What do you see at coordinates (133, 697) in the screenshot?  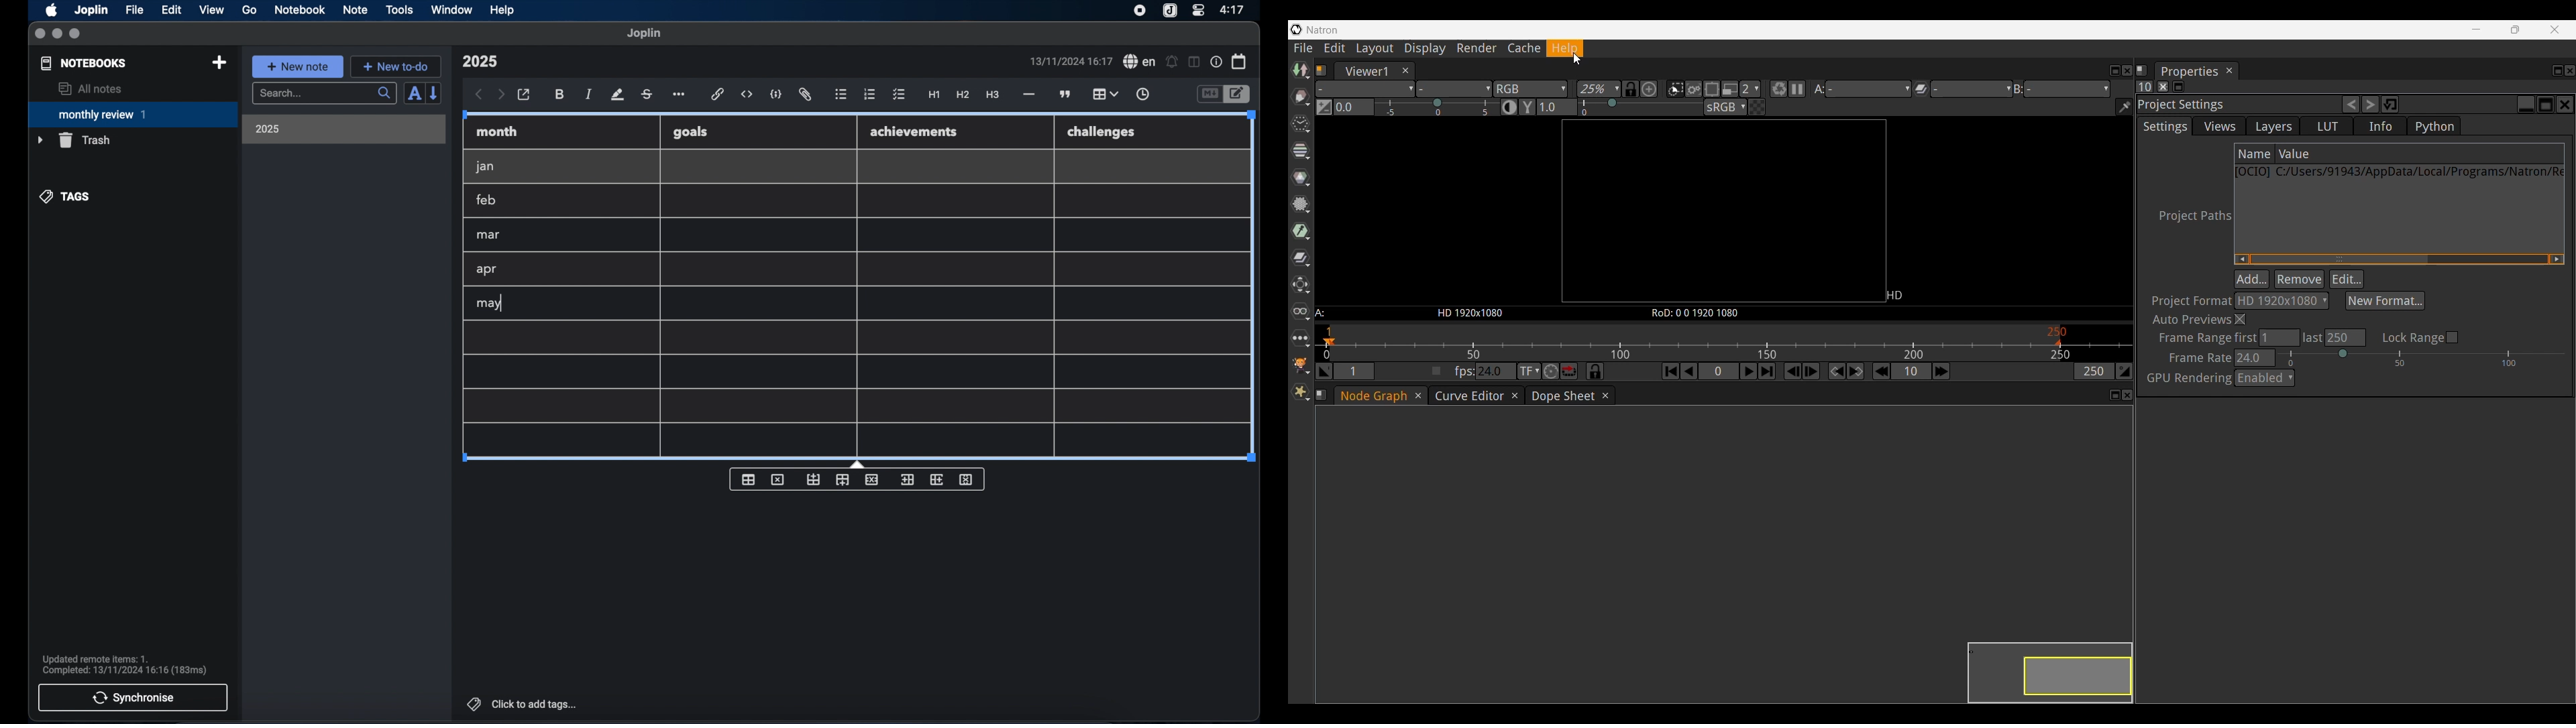 I see `synchronise` at bounding box center [133, 697].